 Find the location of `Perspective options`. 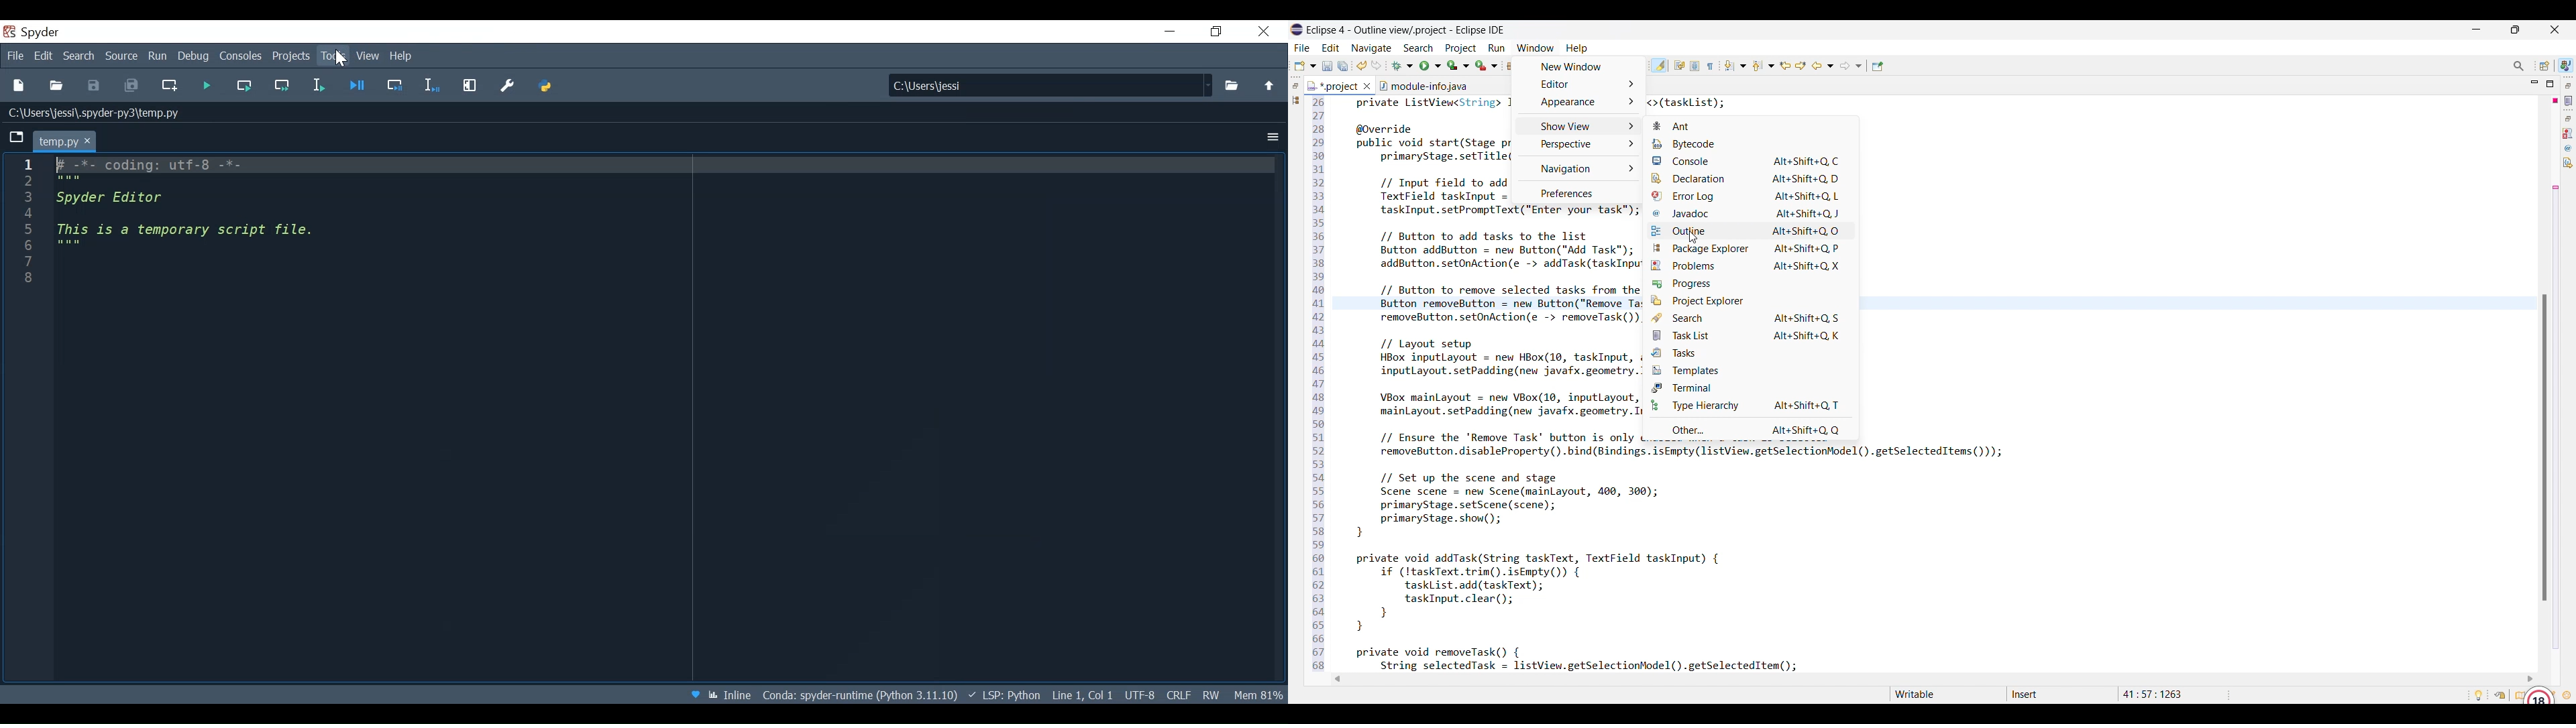

Perspective options is located at coordinates (1576, 144).